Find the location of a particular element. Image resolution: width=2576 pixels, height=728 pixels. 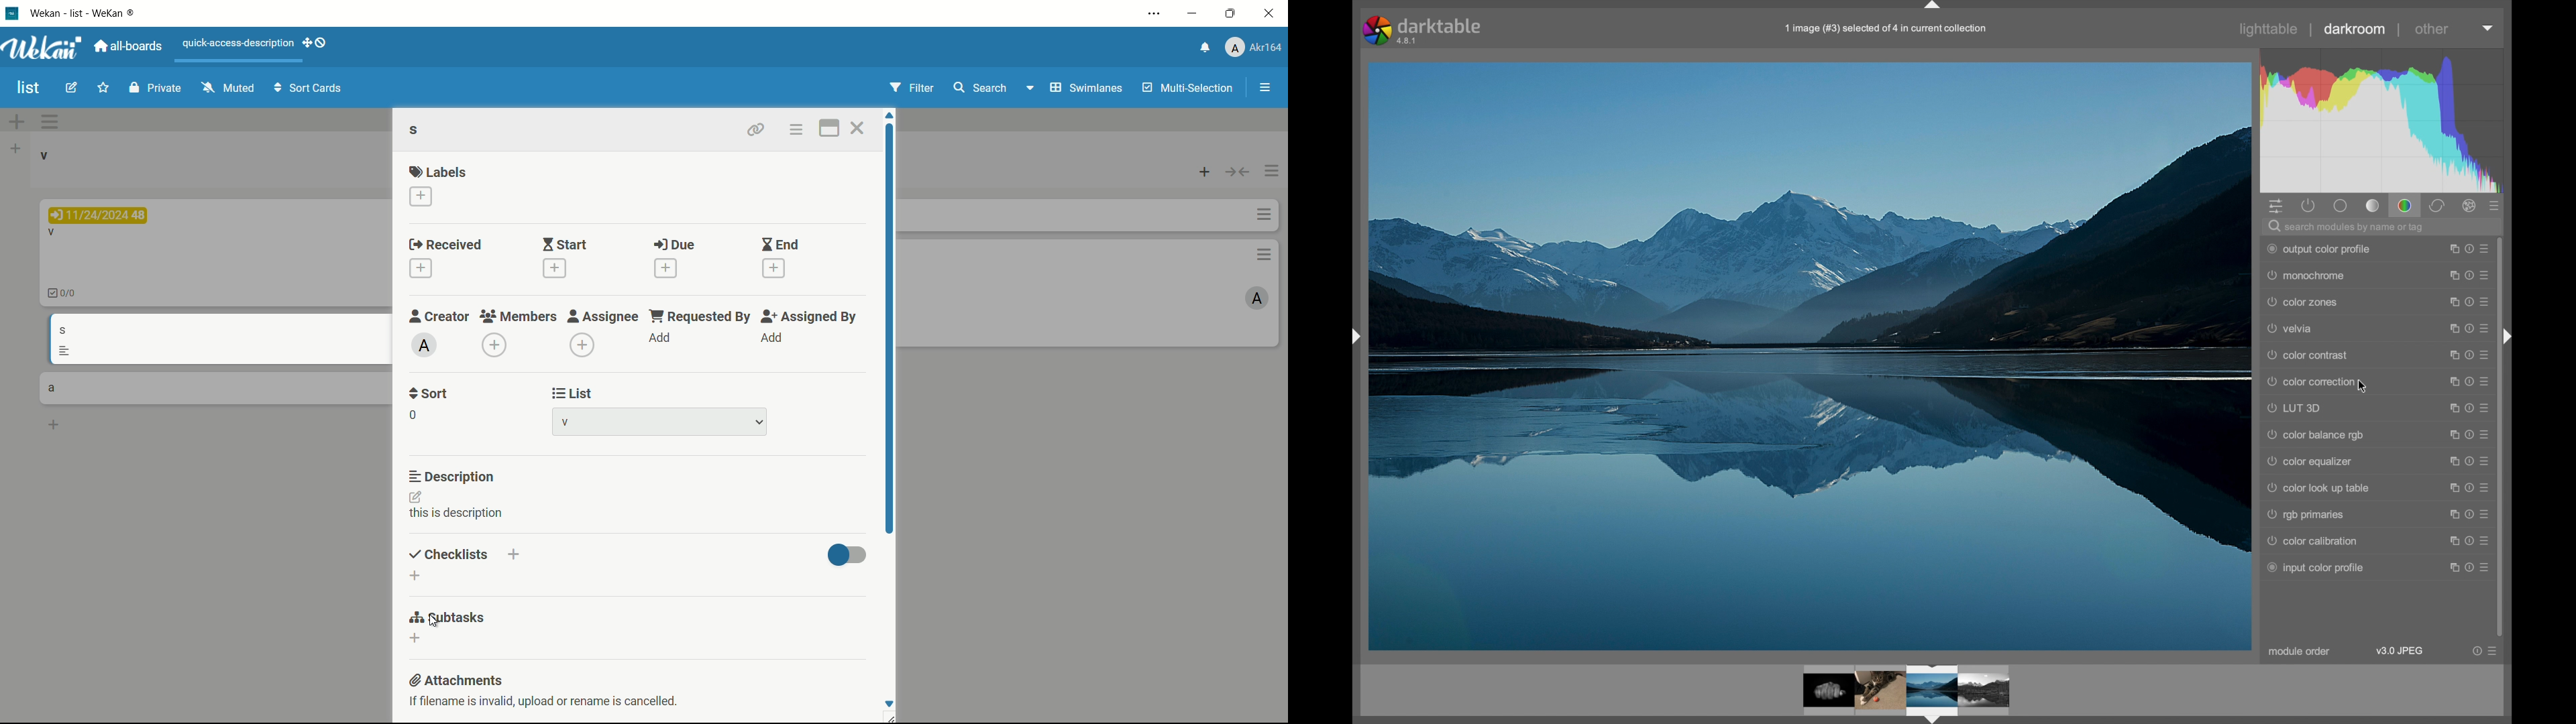

more options is located at coordinates (2469, 488).